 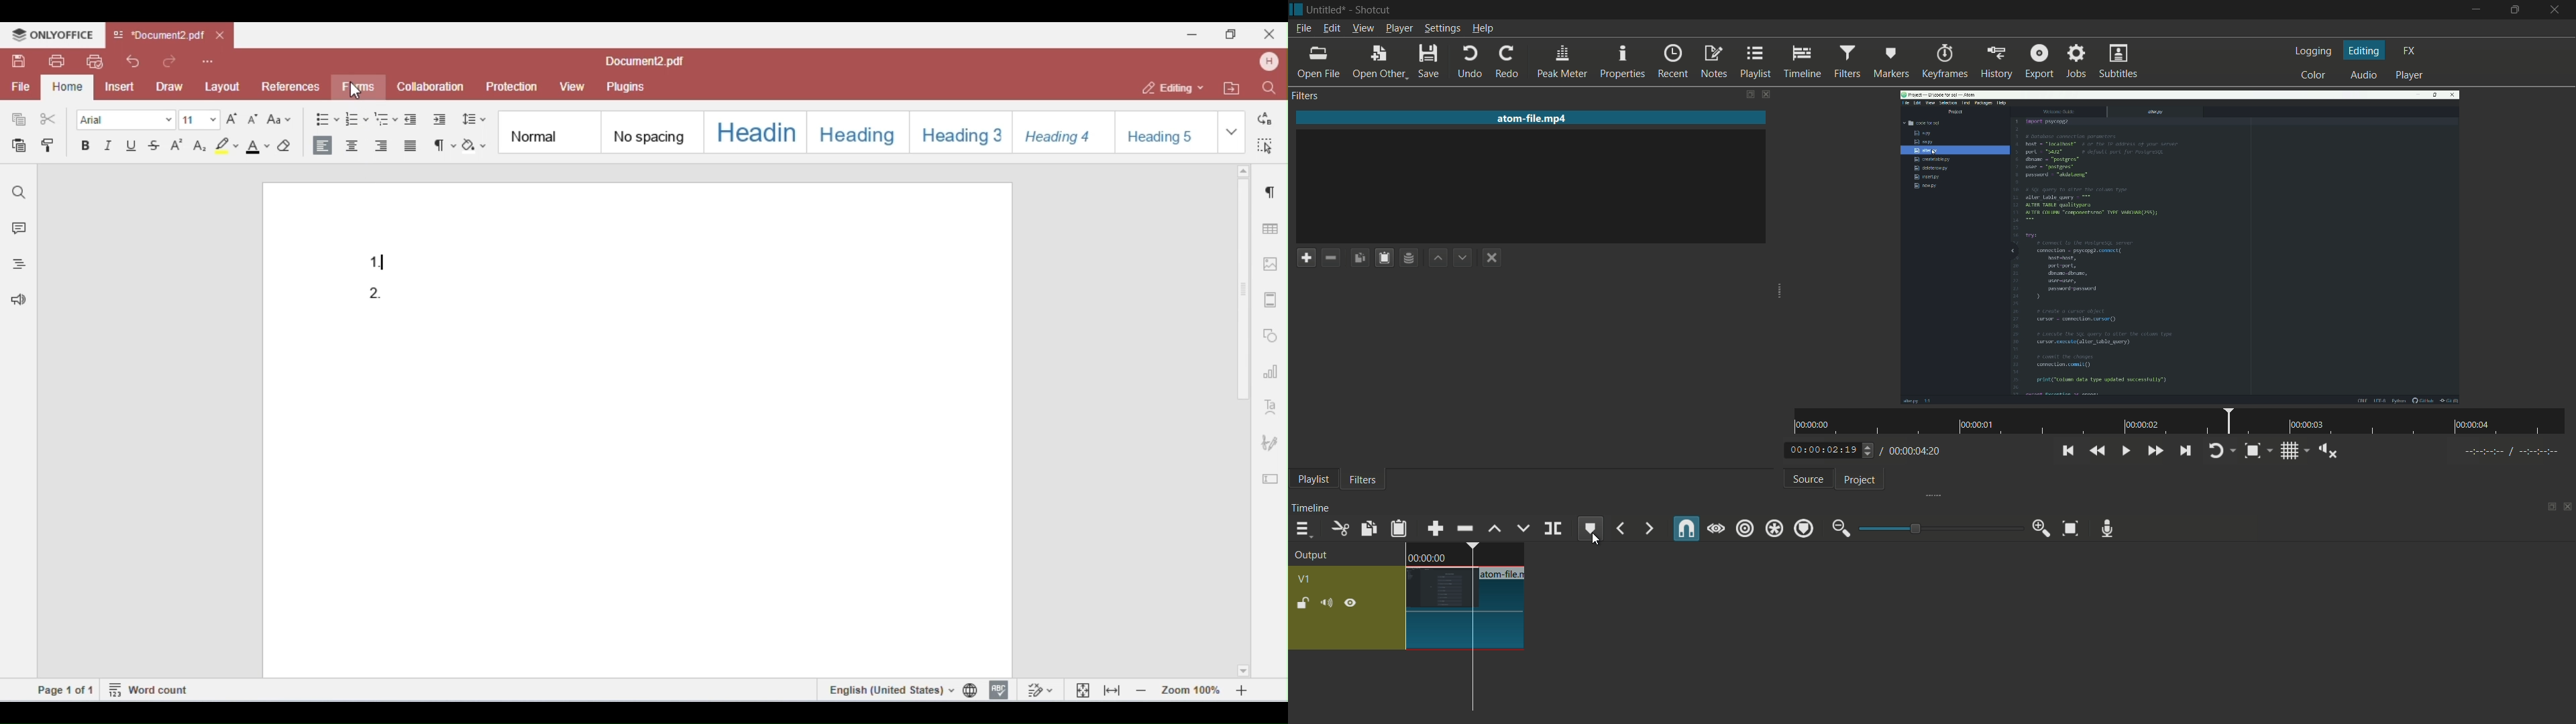 I want to click on editing, so click(x=2366, y=52).